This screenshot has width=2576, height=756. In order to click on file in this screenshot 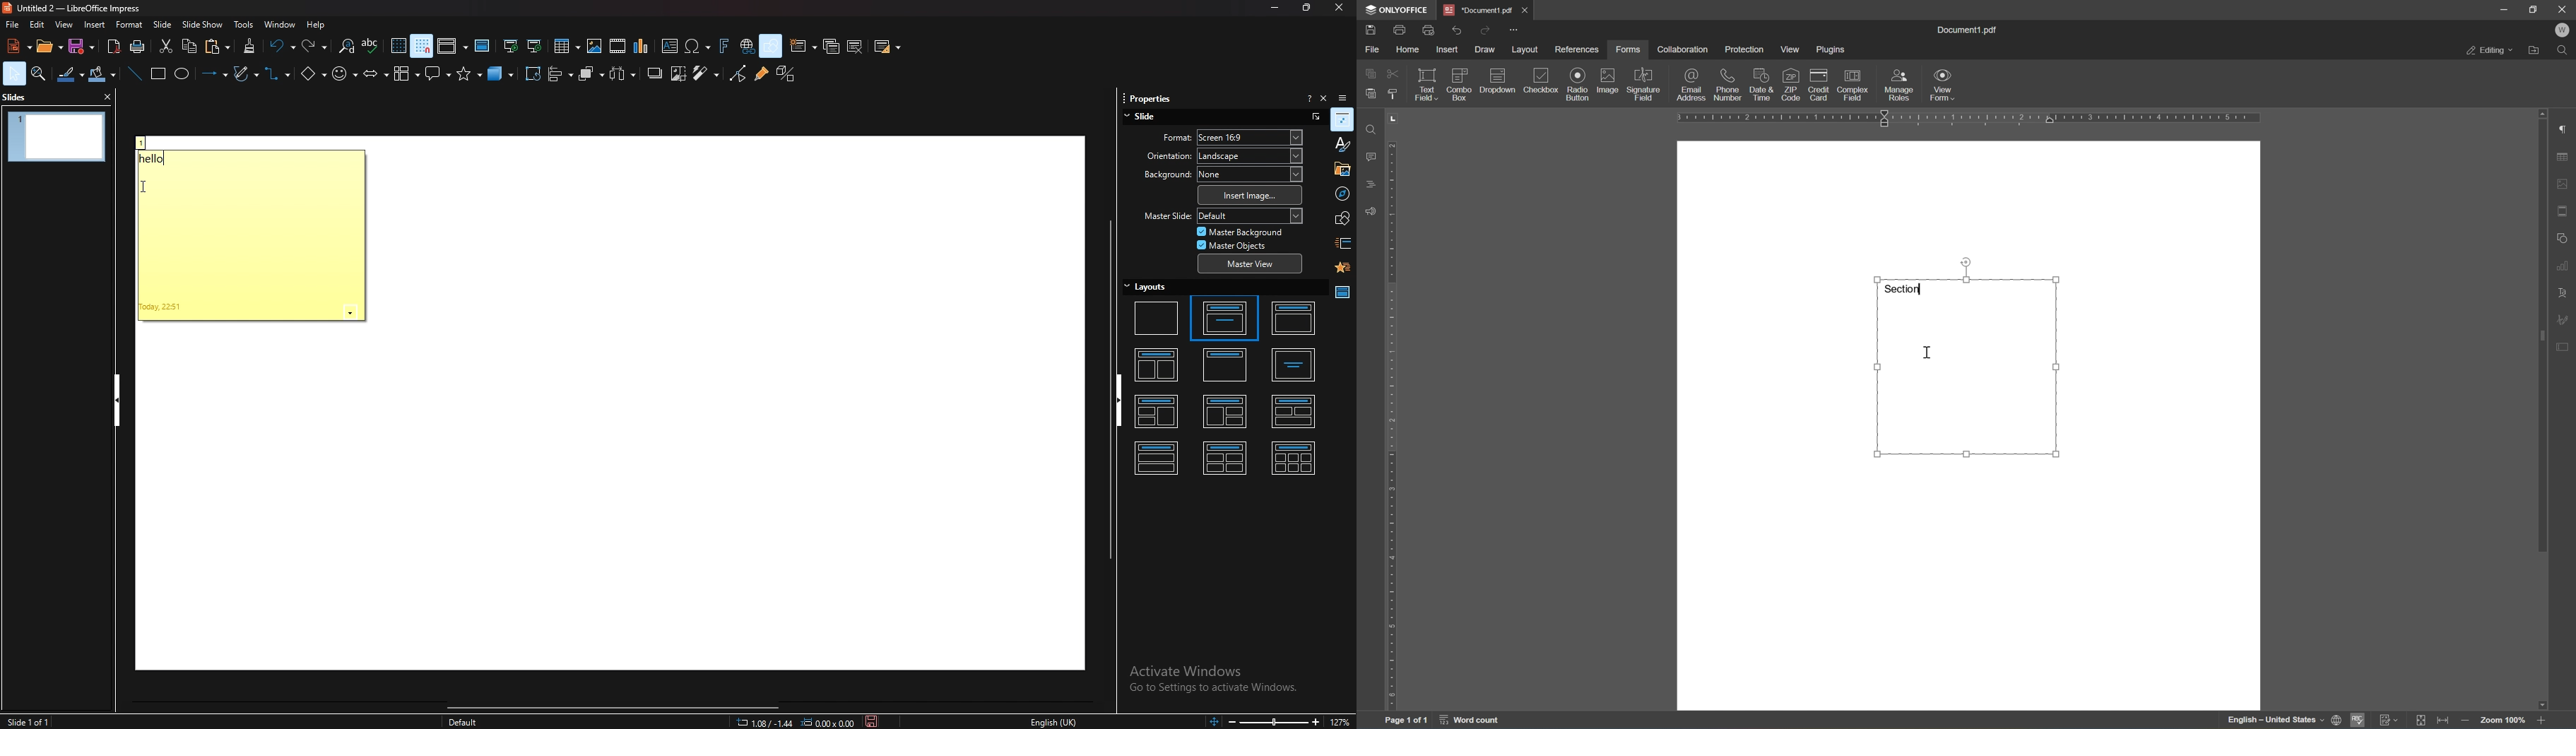, I will do `click(13, 24)`.